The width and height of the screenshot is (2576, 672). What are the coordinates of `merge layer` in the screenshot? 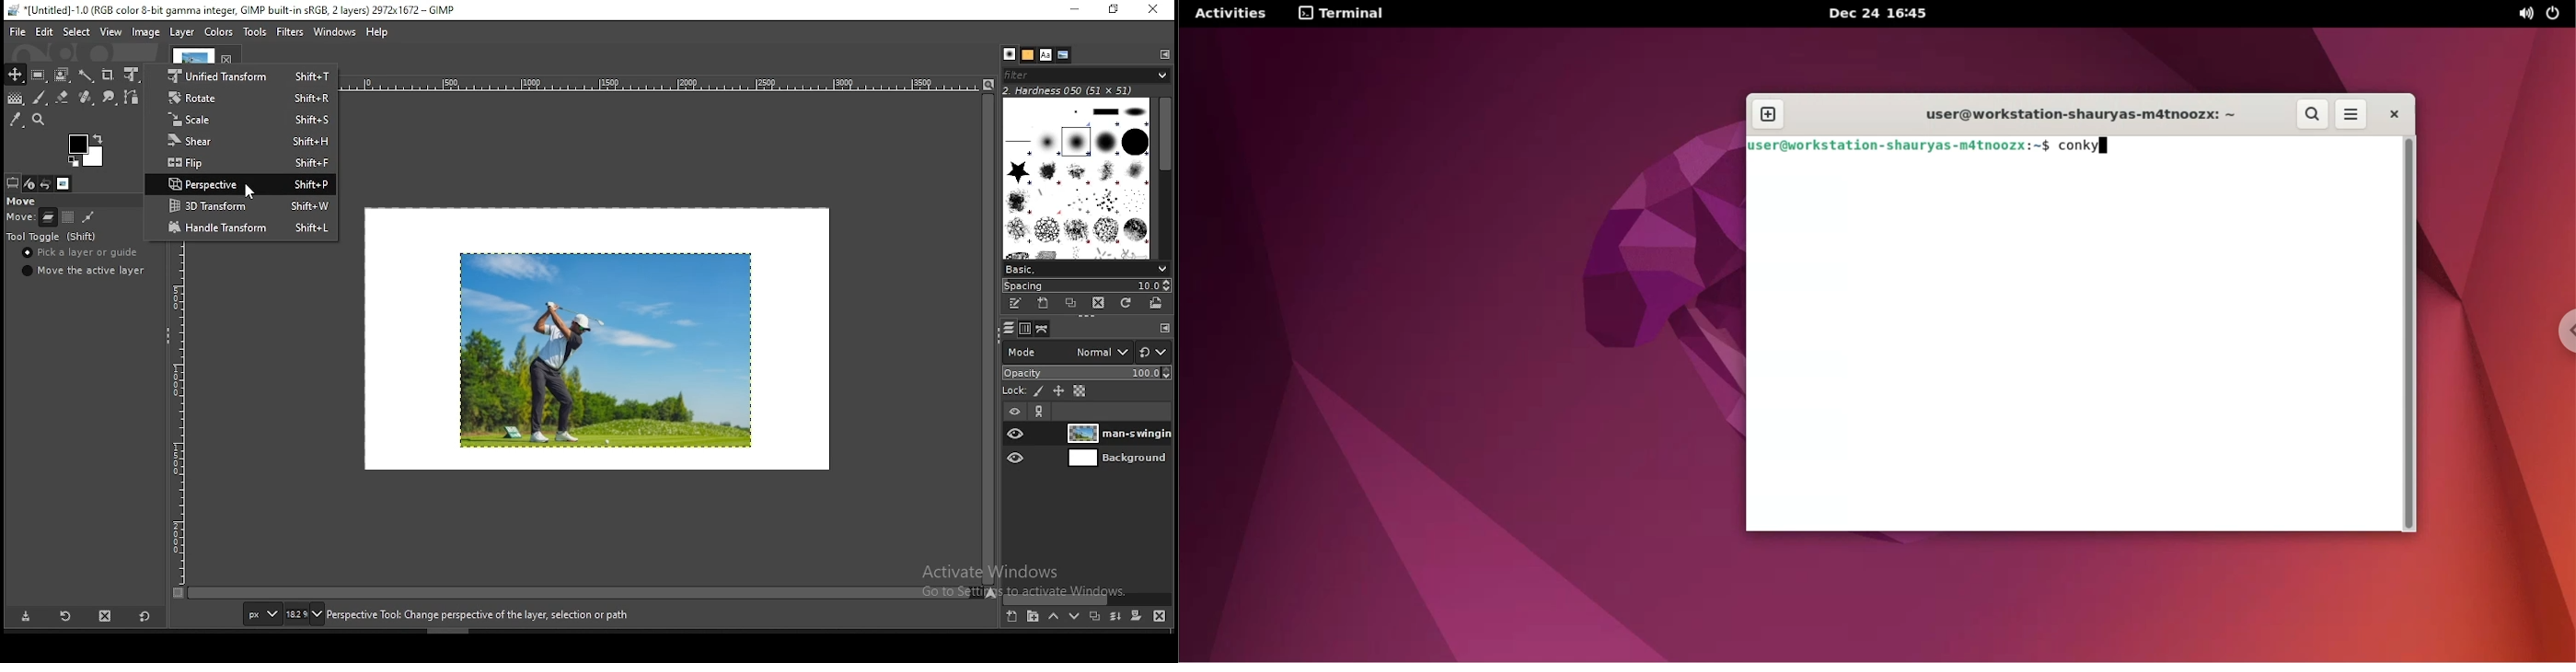 It's located at (1115, 614).